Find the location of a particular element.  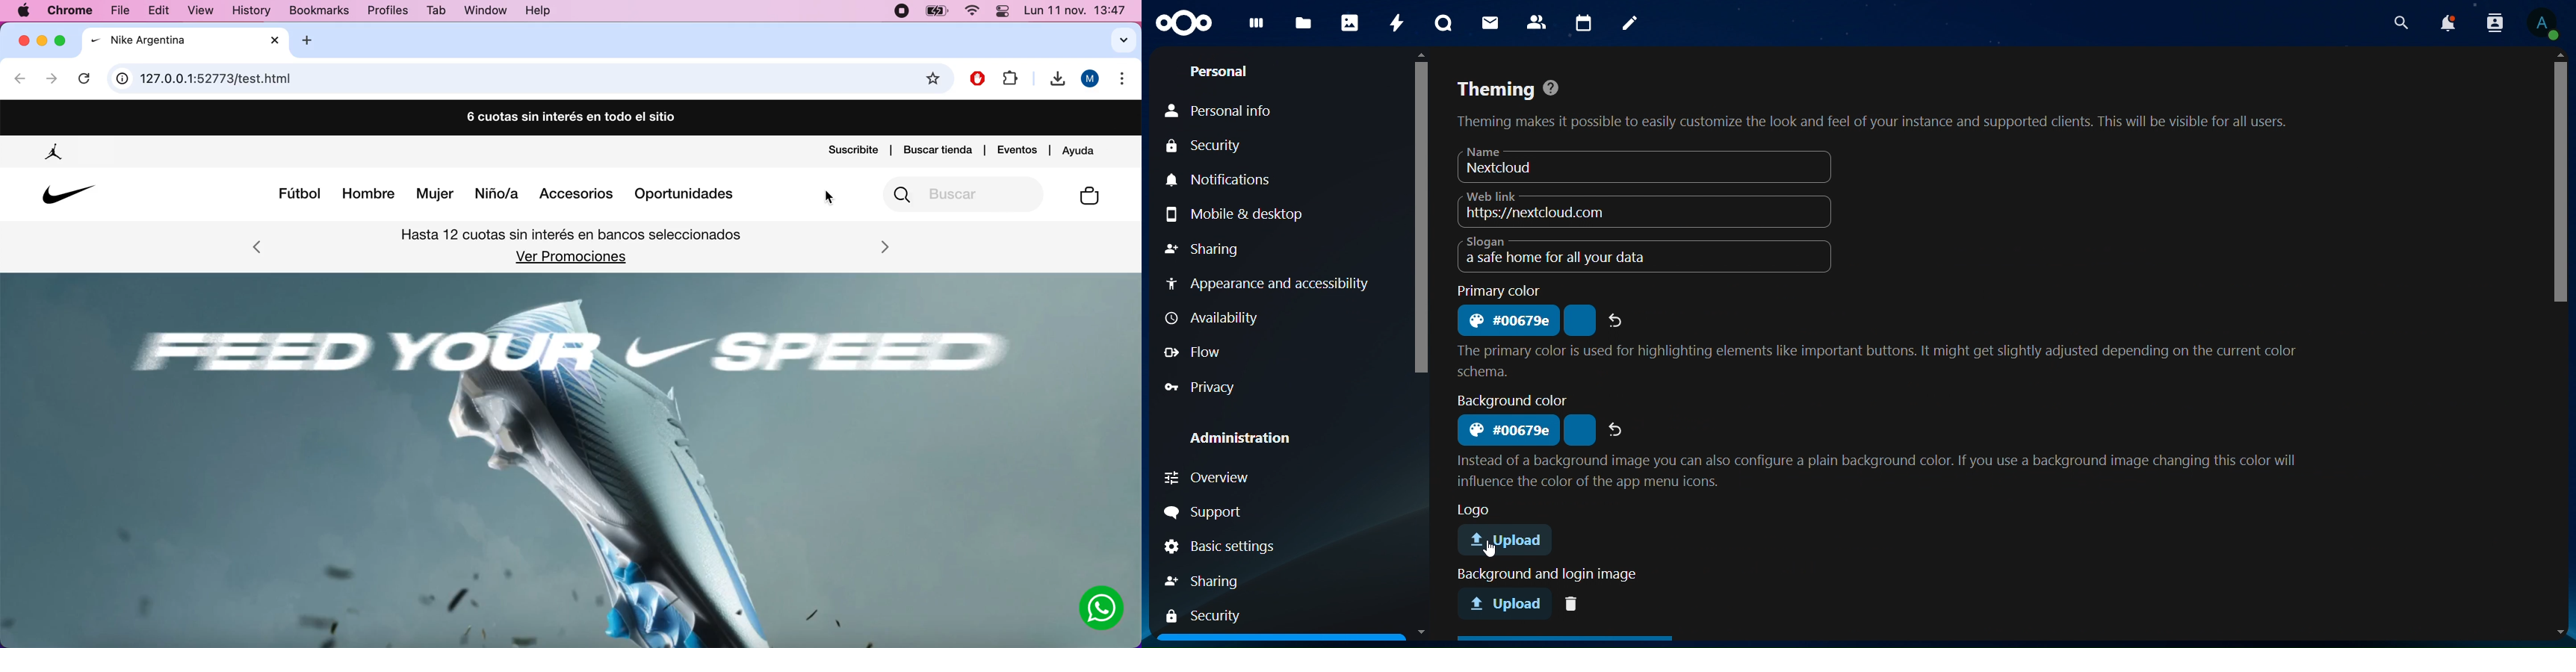

activity is located at coordinates (1398, 22).